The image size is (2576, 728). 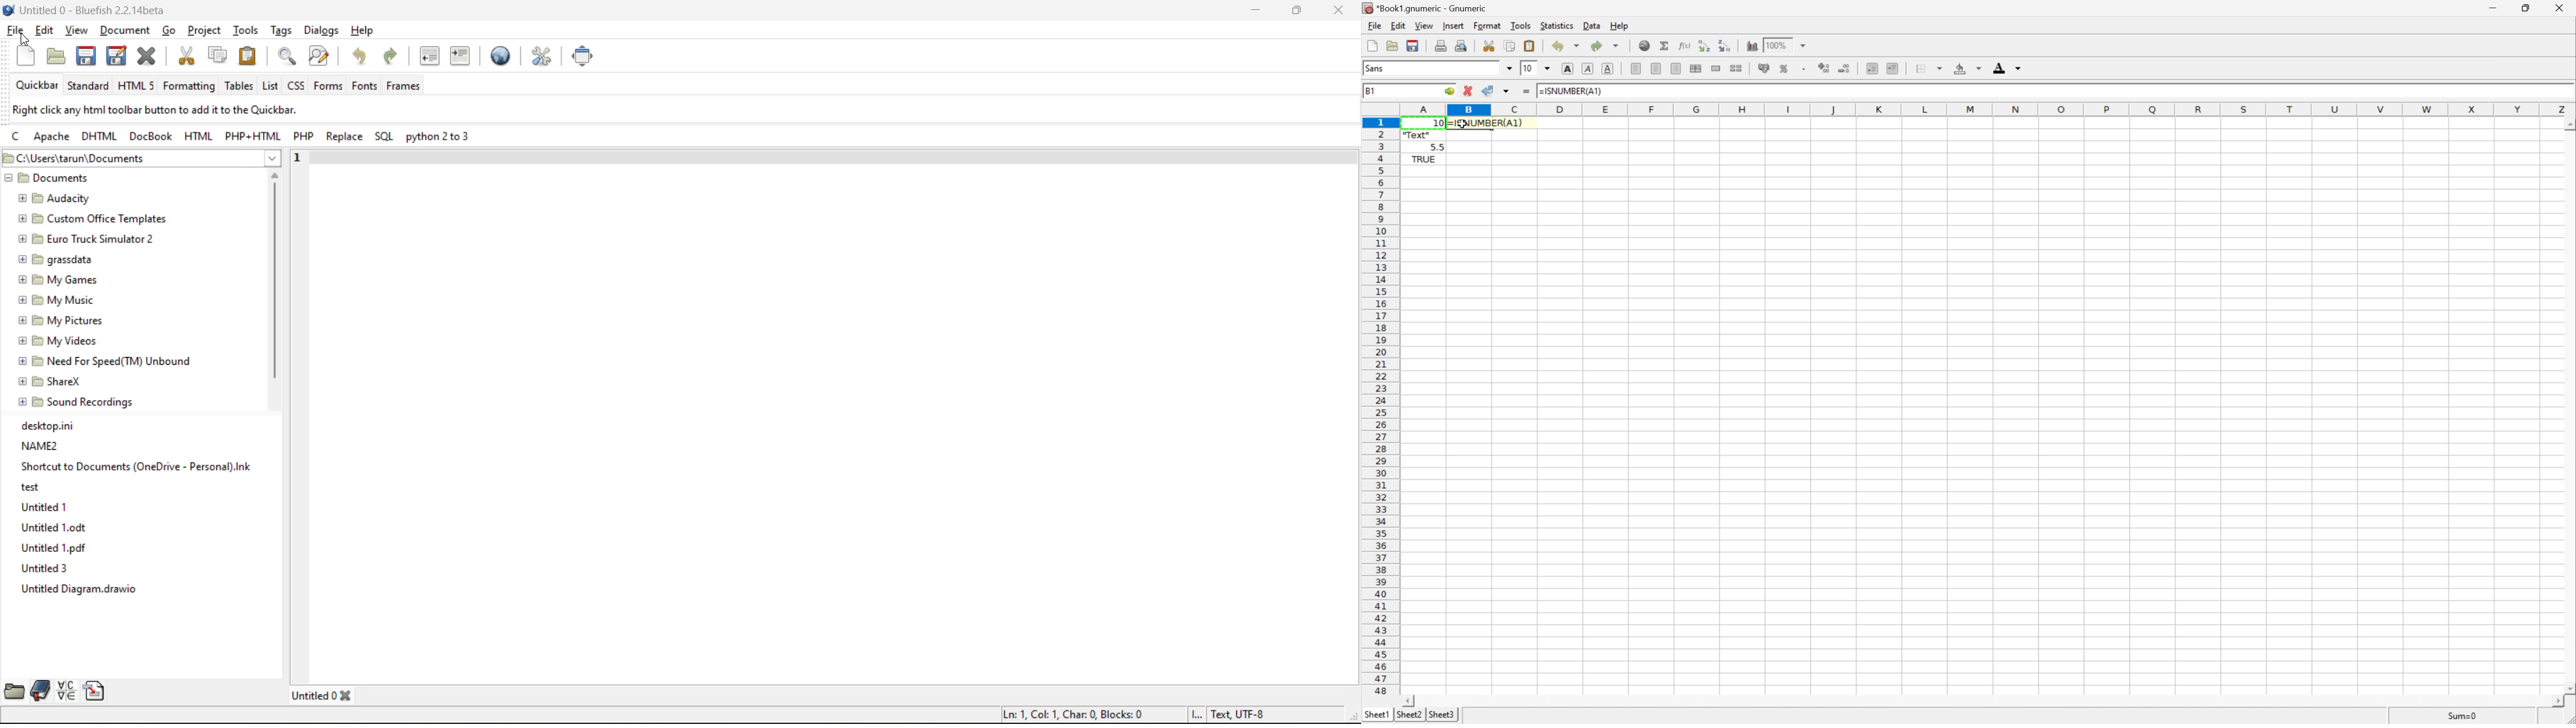 I want to click on 5.5, so click(x=1438, y=146).